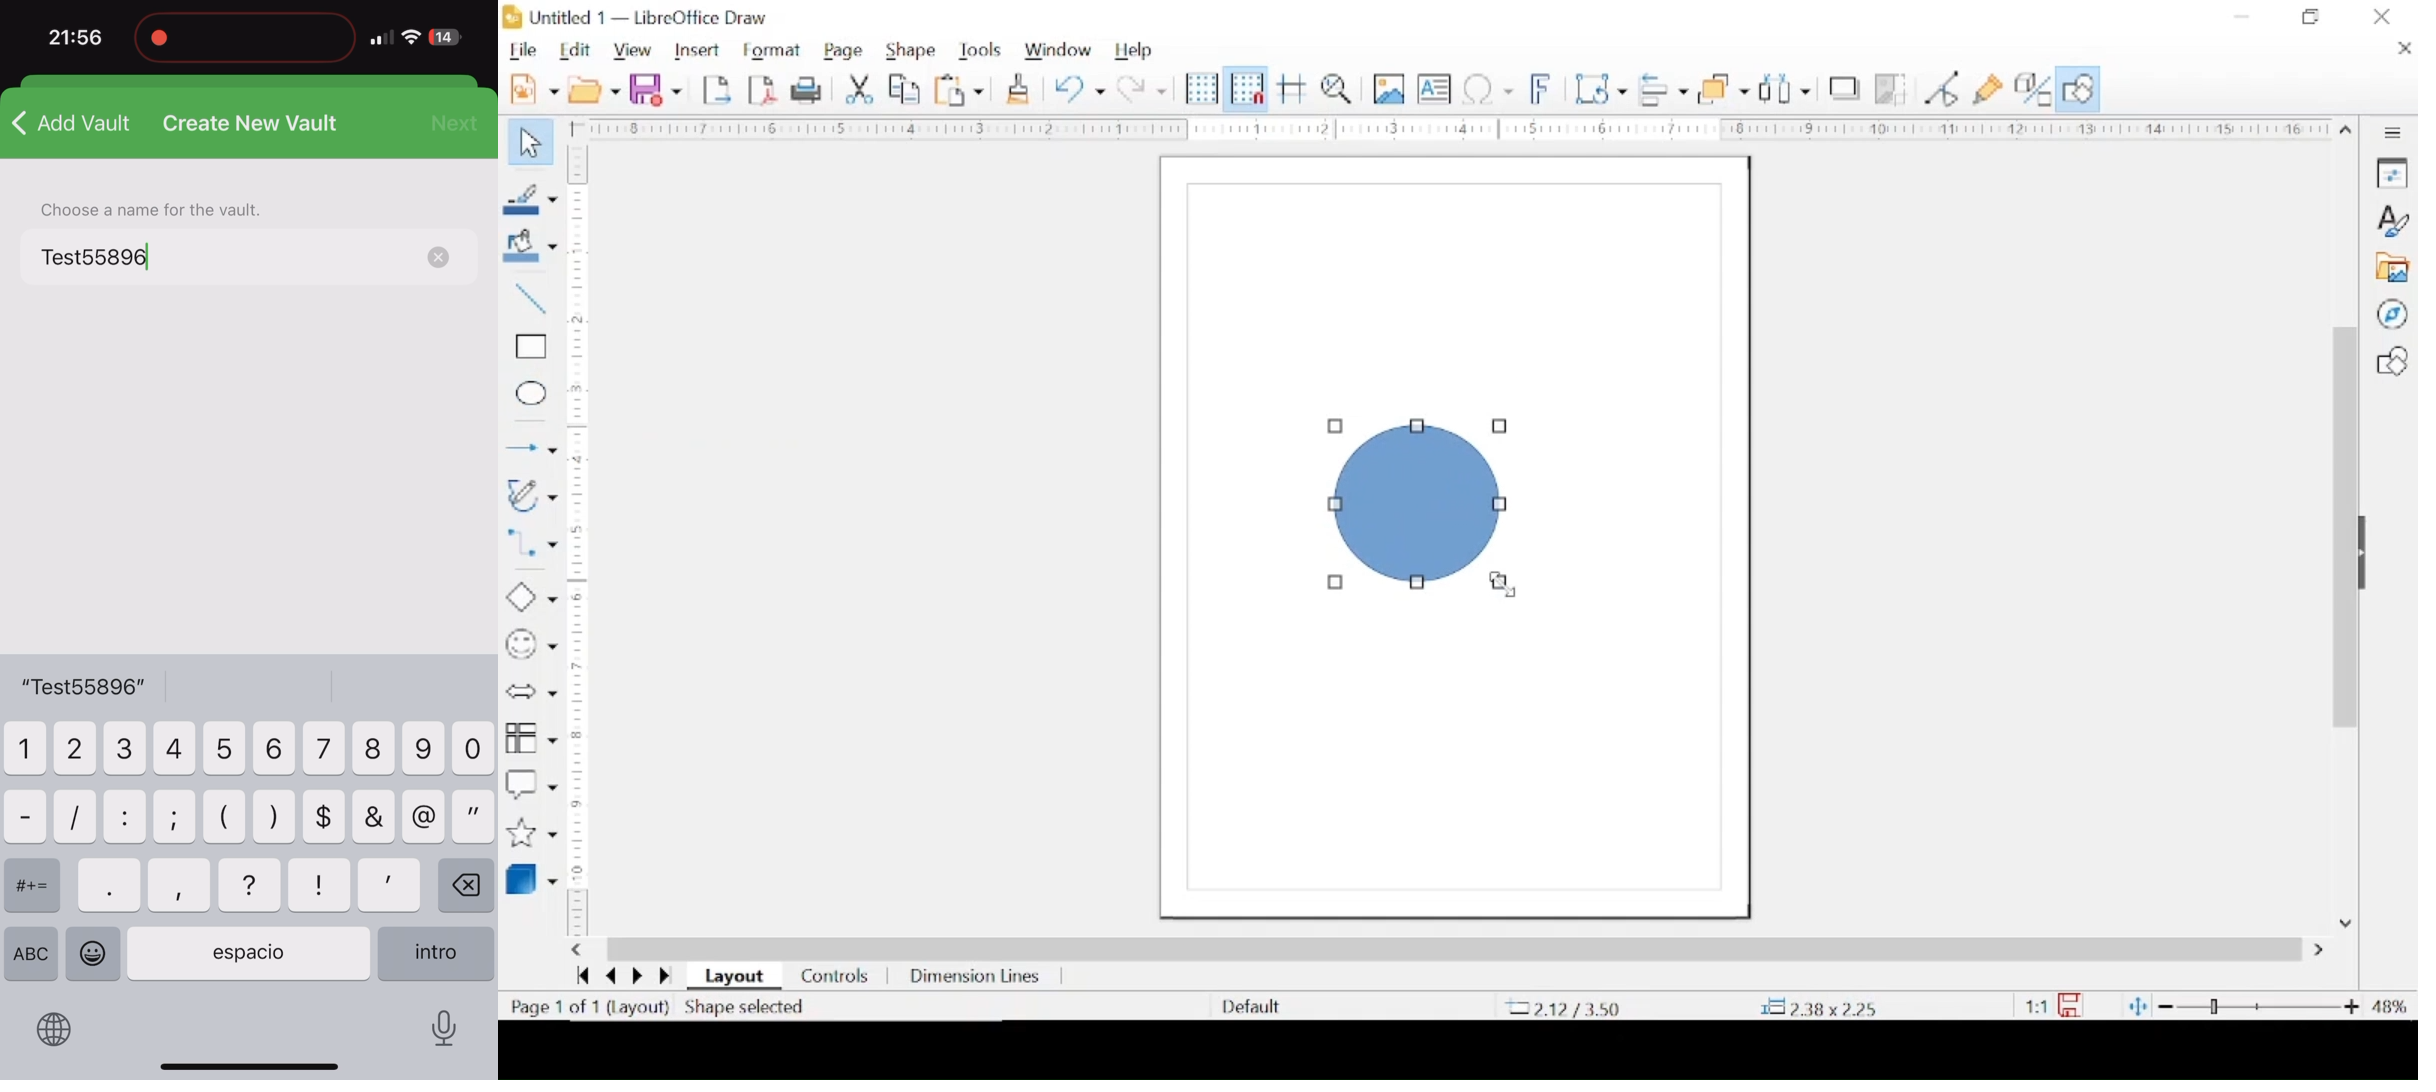 The image size is (2436, 1092). Describe the element at coordinates (860, 89) in the screenshot. I see `cut` at that location.